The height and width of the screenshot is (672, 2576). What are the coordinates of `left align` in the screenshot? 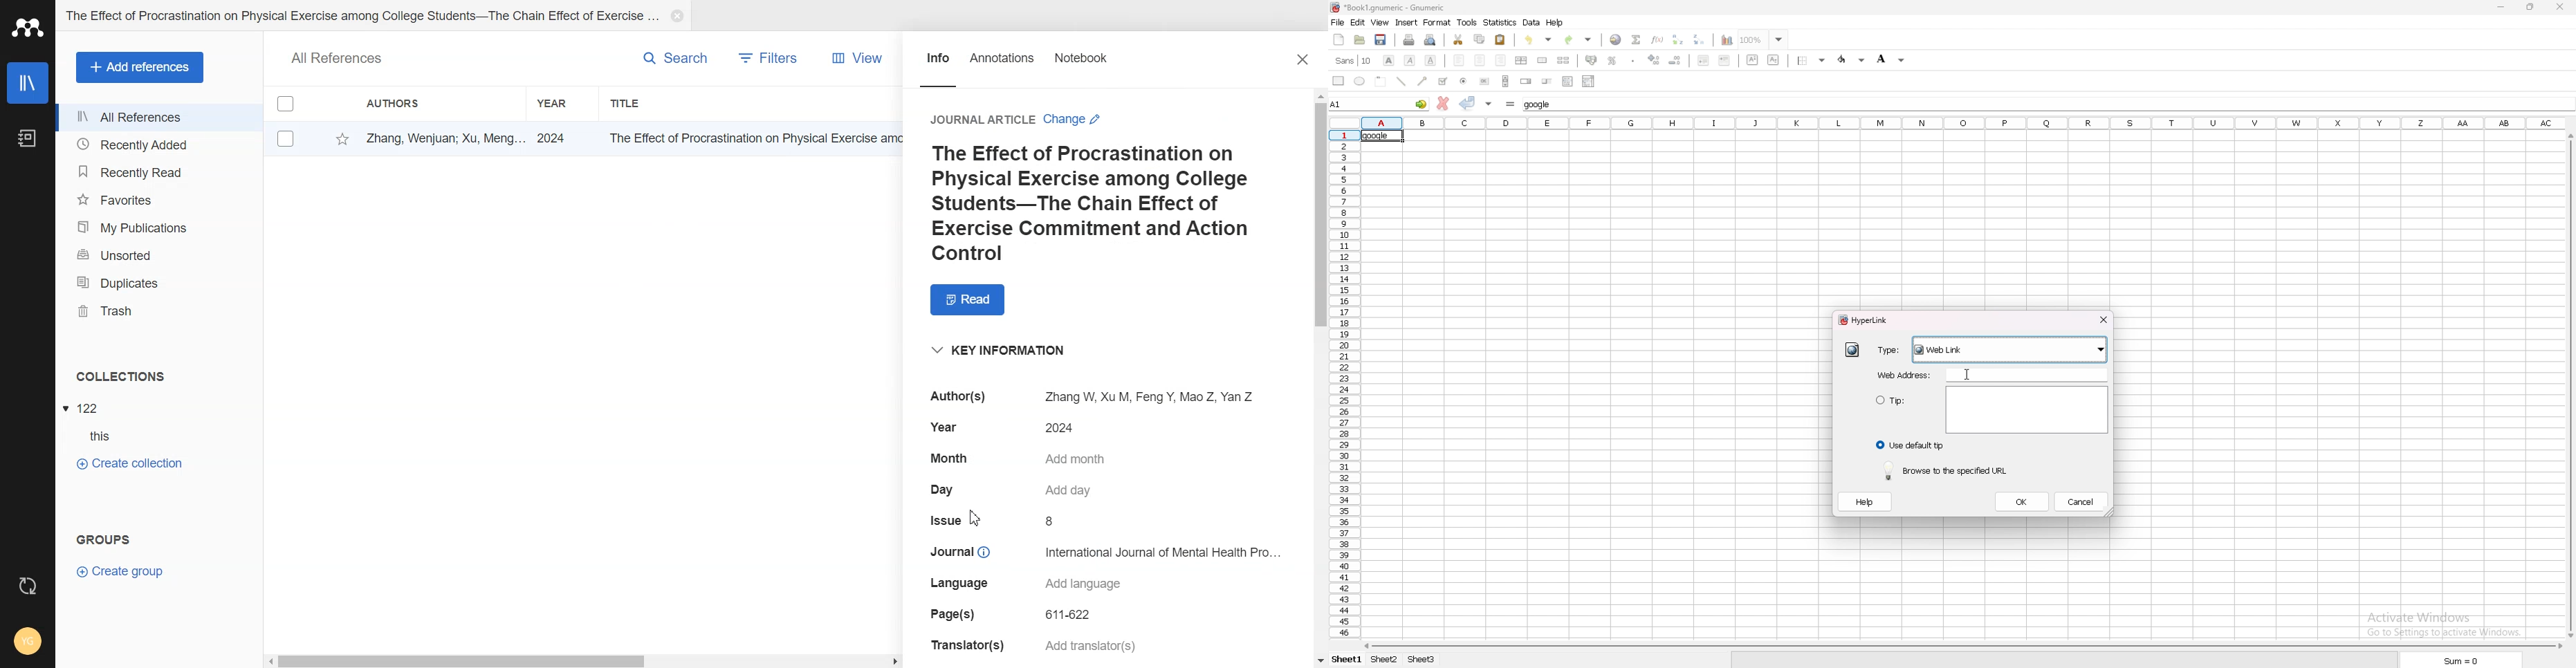 It's located at (1459, 60).